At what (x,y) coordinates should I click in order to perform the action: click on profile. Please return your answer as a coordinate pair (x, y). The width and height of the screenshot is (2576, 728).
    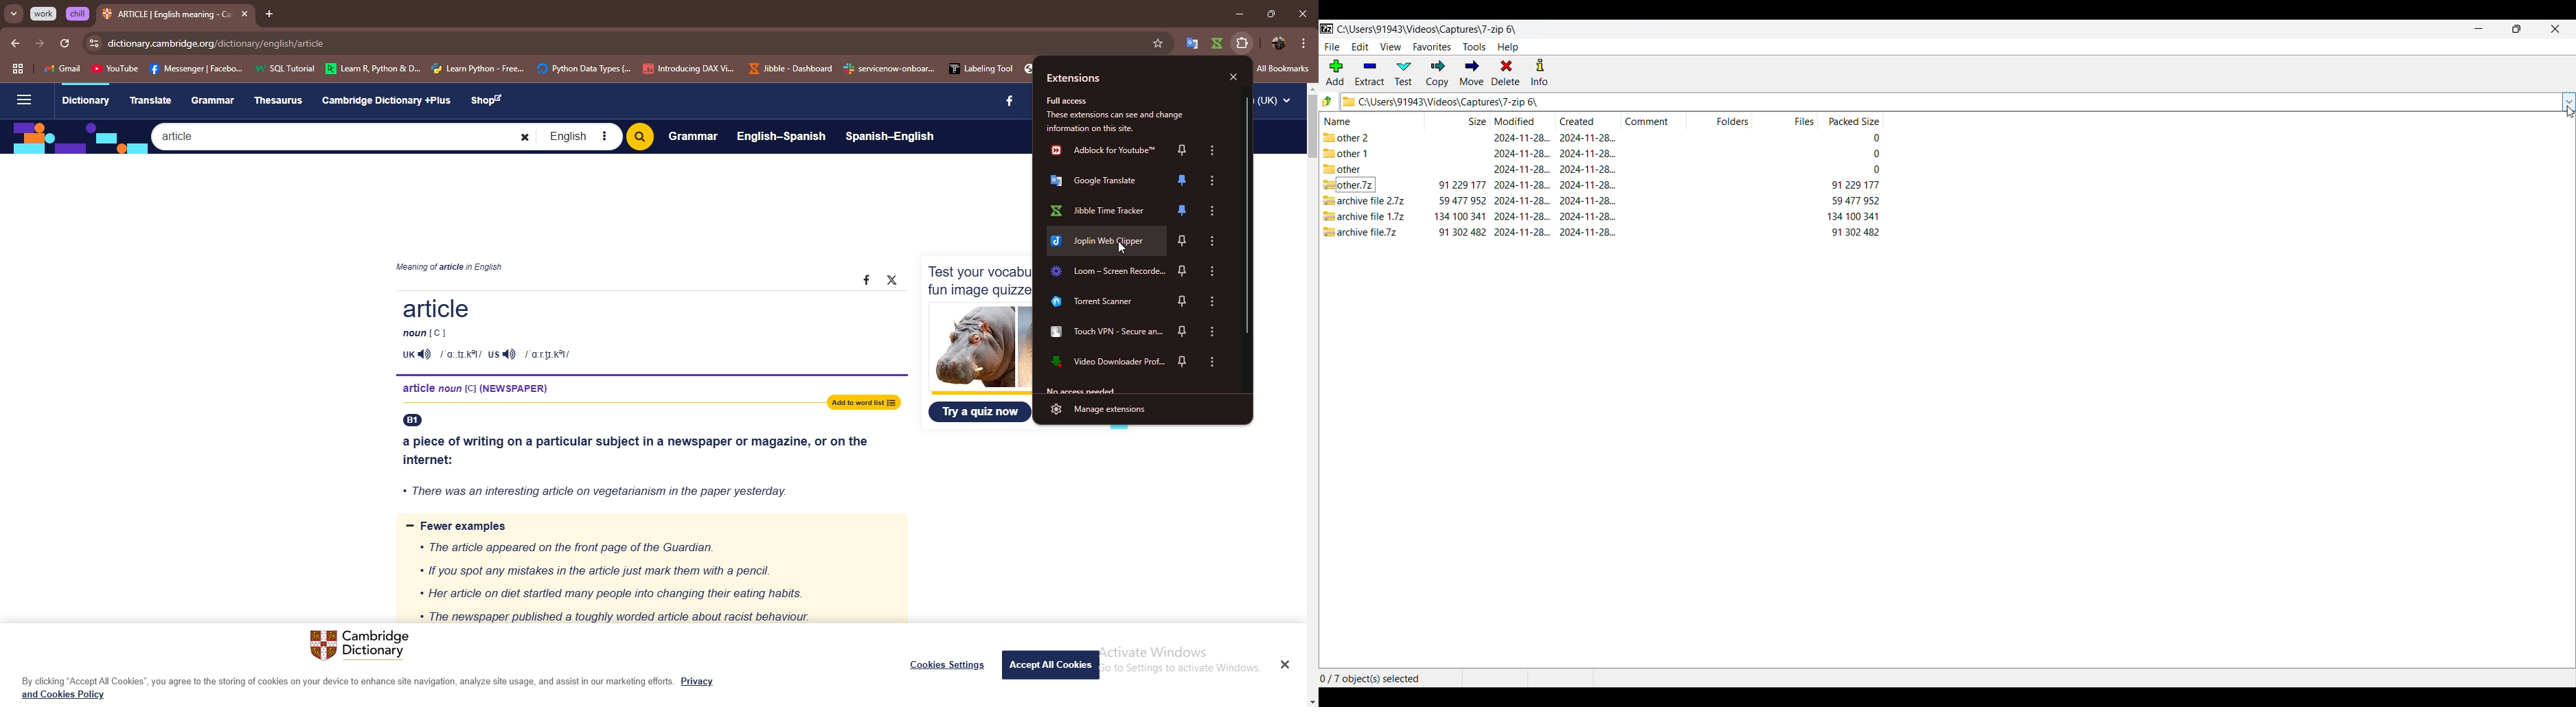
    Looking at the image, I should click on (1279, 43).